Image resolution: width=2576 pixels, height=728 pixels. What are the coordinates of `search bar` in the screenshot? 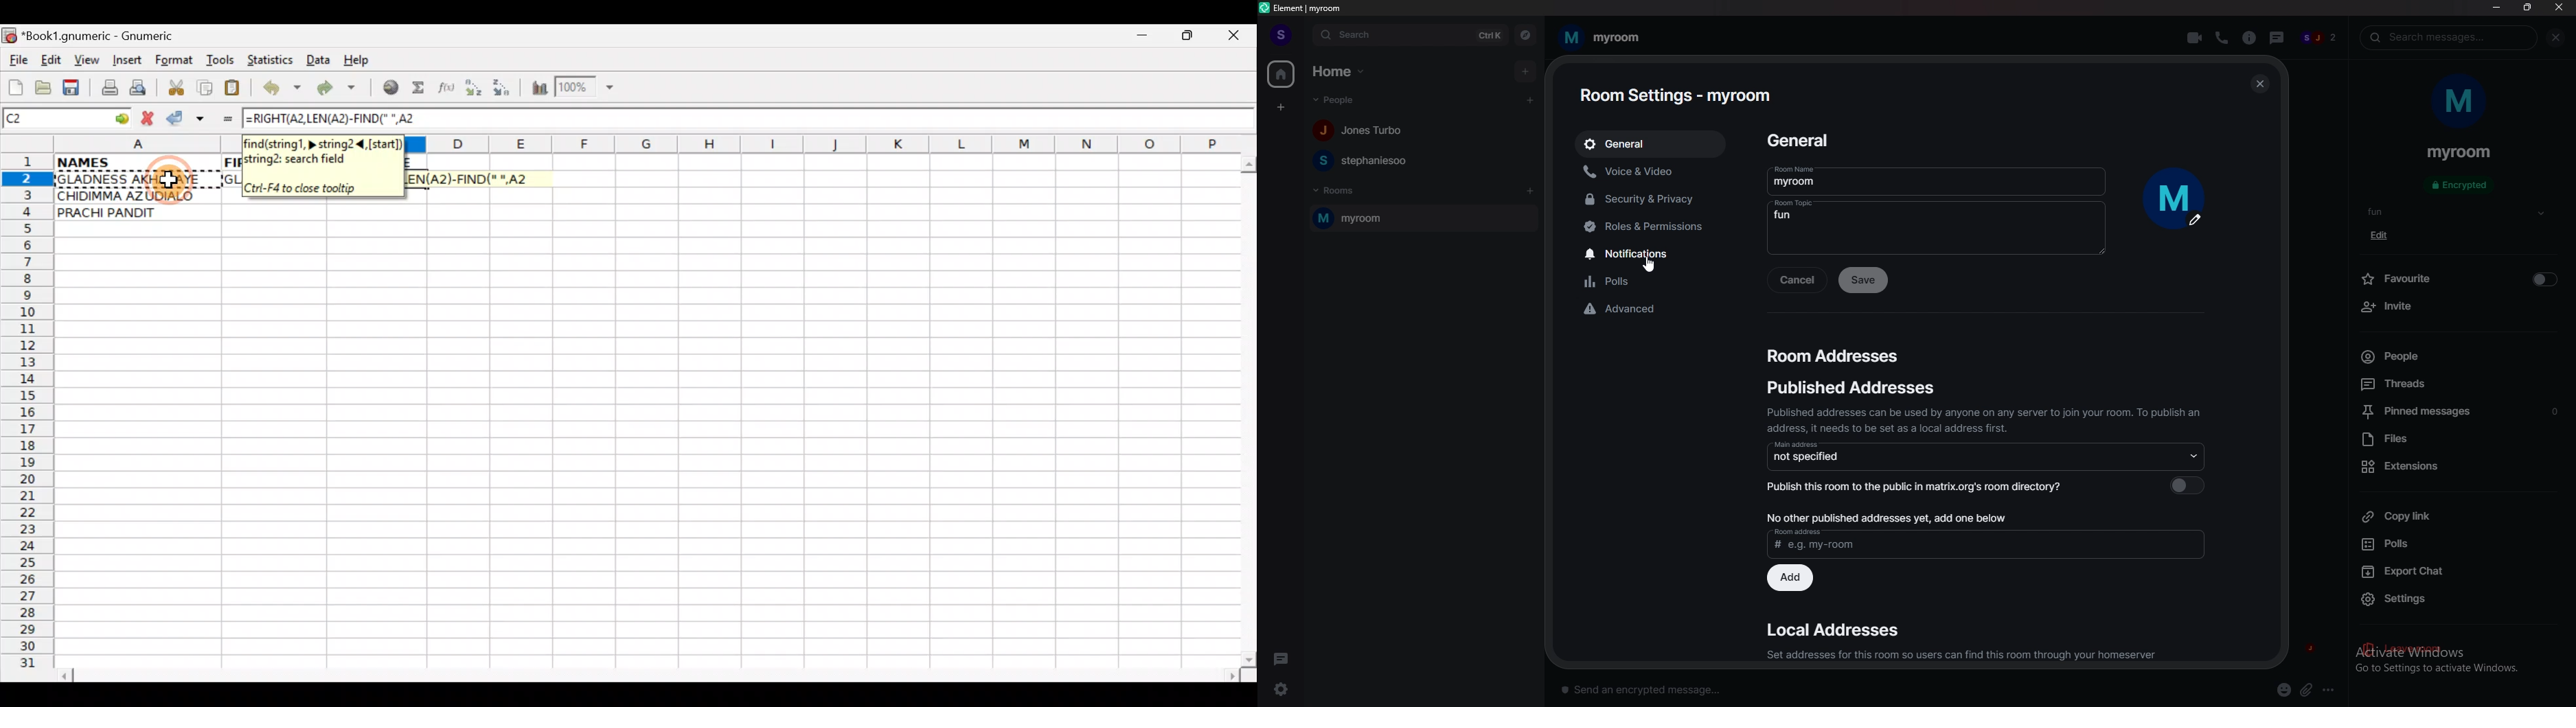 It's located at (1411, 34).